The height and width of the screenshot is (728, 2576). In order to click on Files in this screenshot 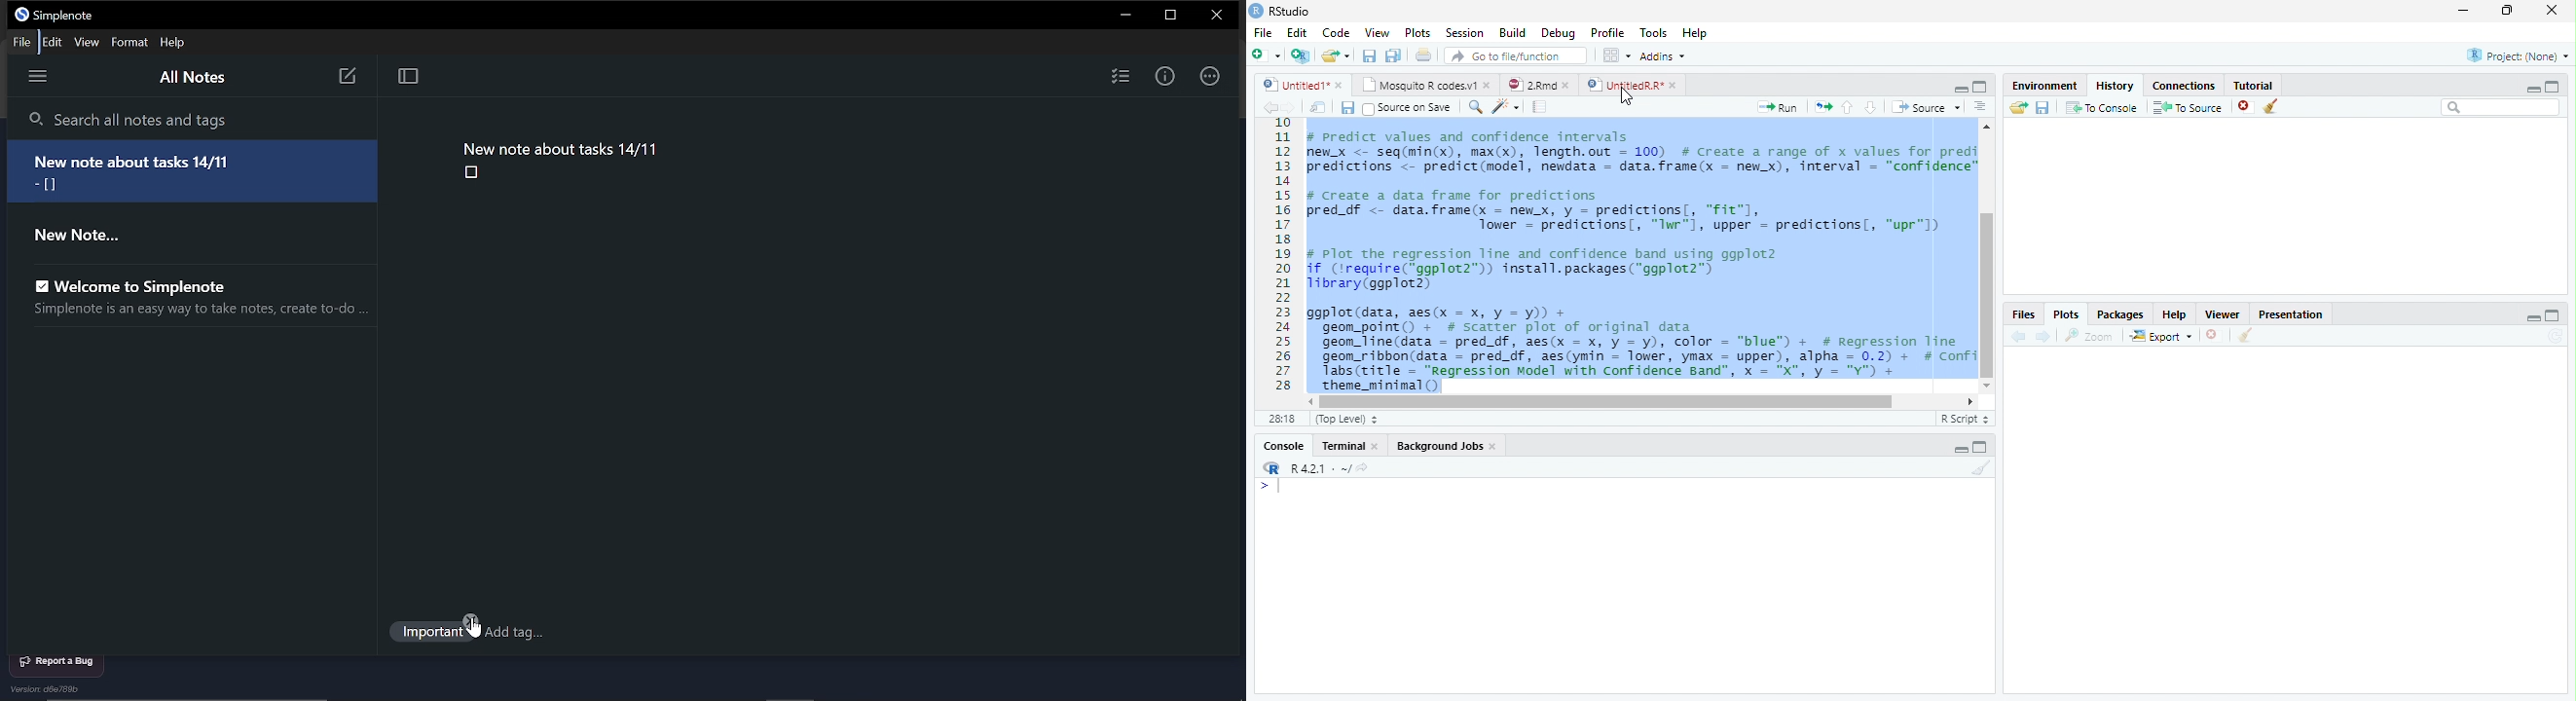, I will do `click(2025, 314)`.